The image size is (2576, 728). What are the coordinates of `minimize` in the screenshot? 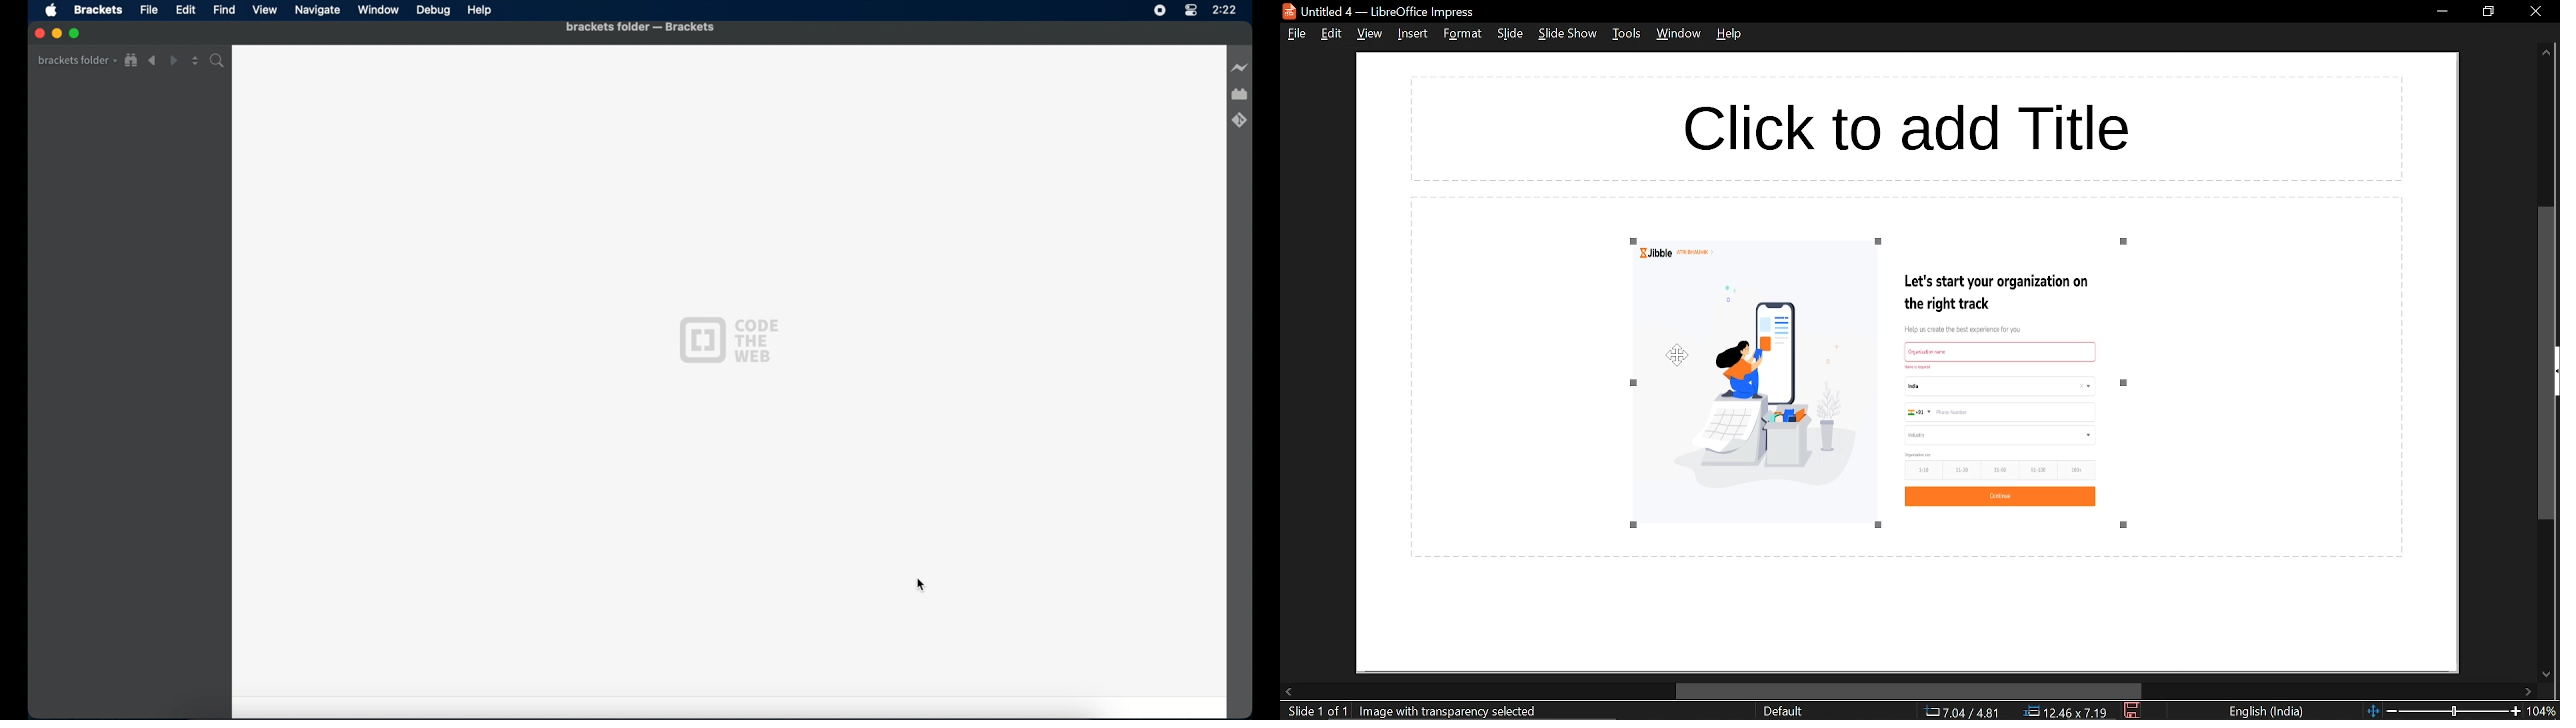 It's located at (57, 33).